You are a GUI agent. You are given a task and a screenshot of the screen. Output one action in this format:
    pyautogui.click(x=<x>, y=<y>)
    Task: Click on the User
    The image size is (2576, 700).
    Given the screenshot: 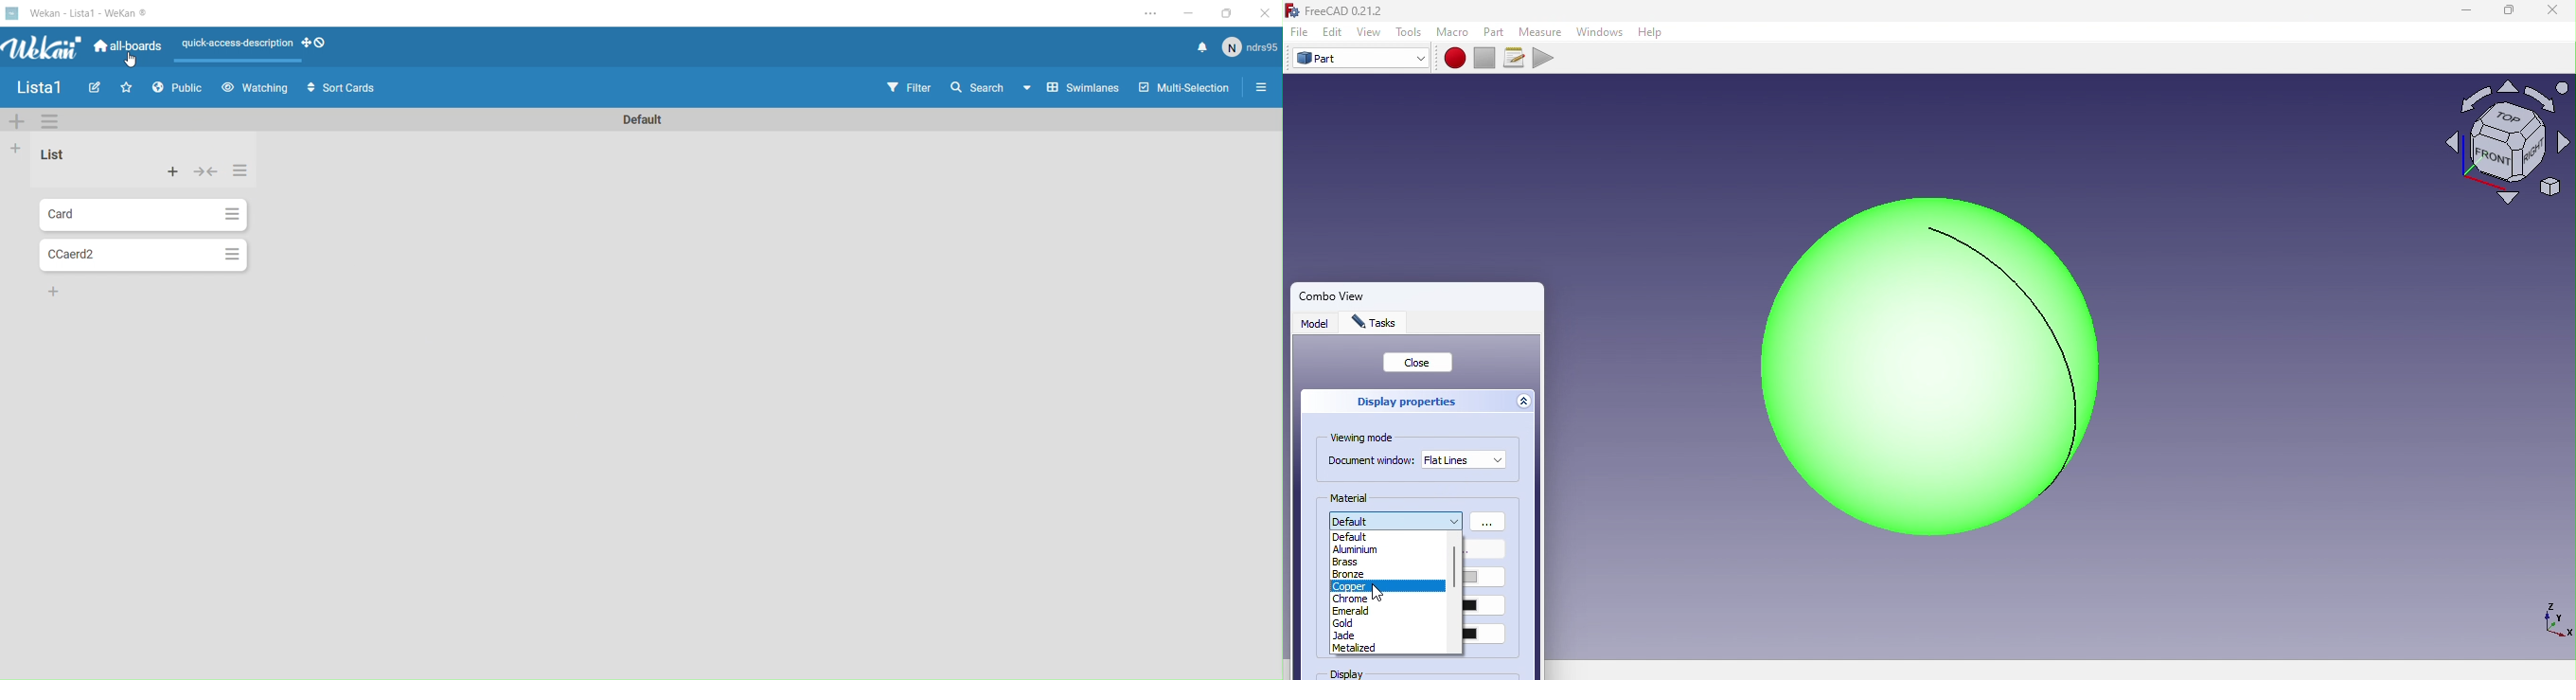 What is the action you would take?
    pyautogui.click(x=1250, y=49)
    